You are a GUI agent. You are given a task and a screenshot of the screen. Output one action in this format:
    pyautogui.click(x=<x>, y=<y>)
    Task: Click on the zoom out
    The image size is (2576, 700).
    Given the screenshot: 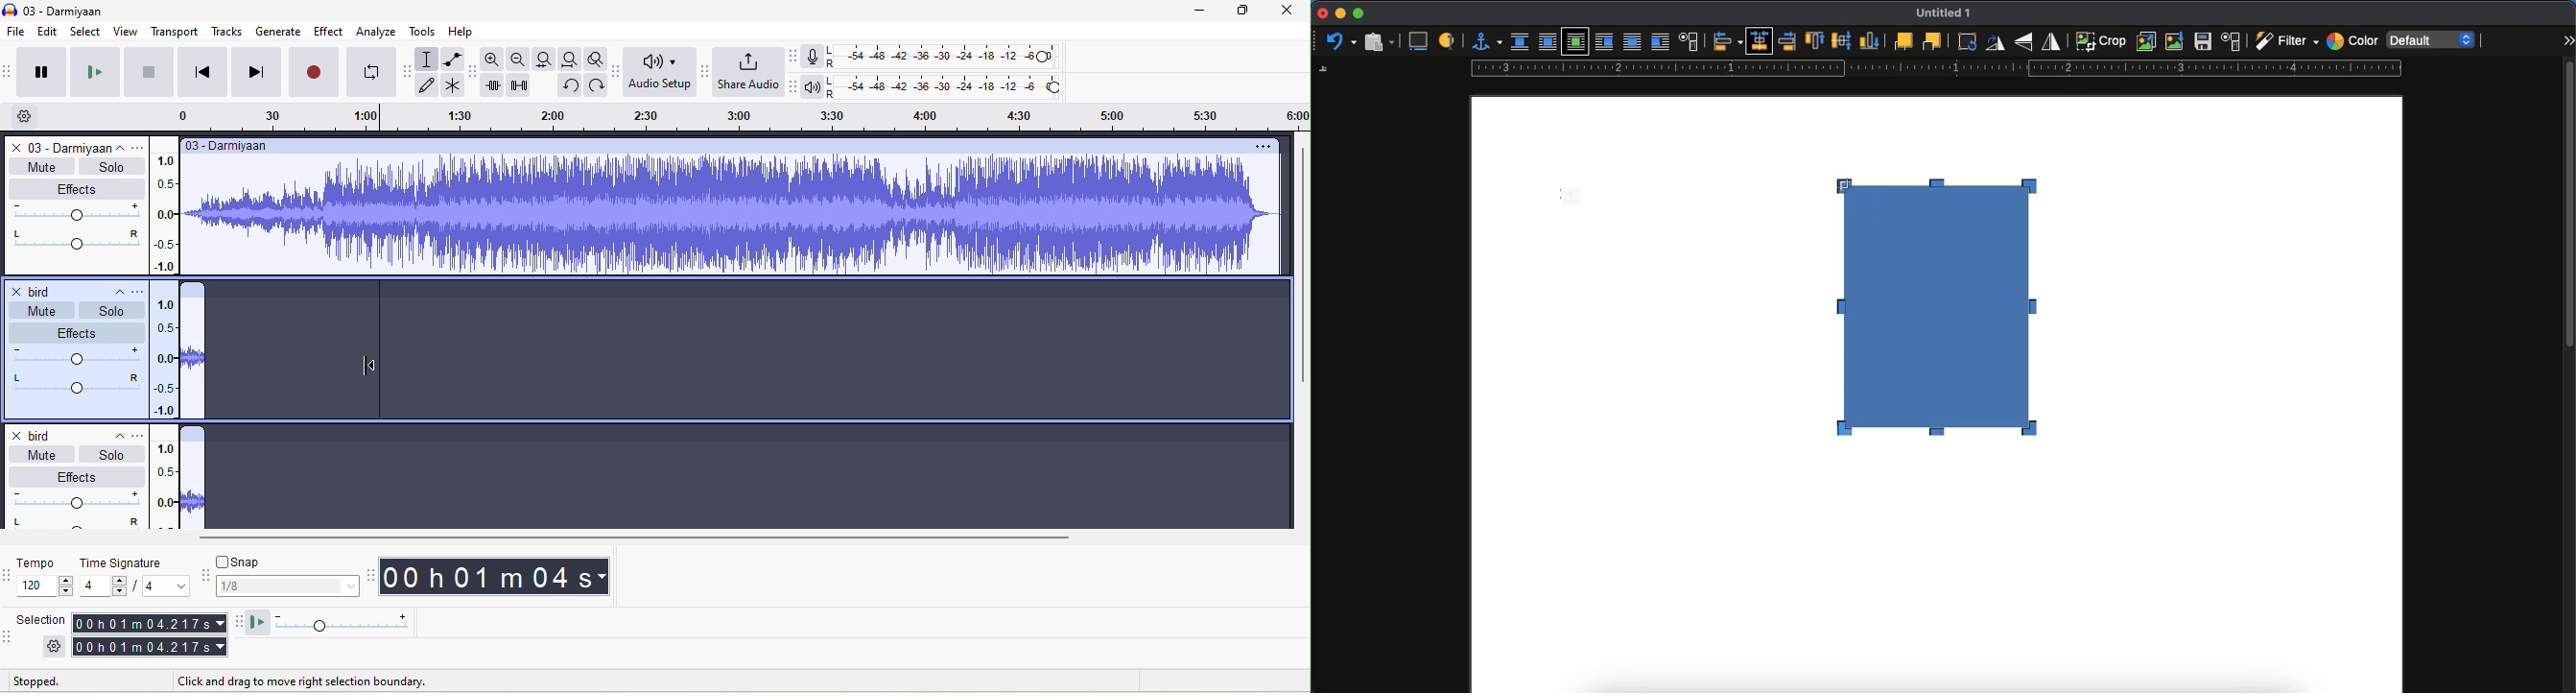 What is the action you would take?
    pyautogui.click(x=520, y=60)
    